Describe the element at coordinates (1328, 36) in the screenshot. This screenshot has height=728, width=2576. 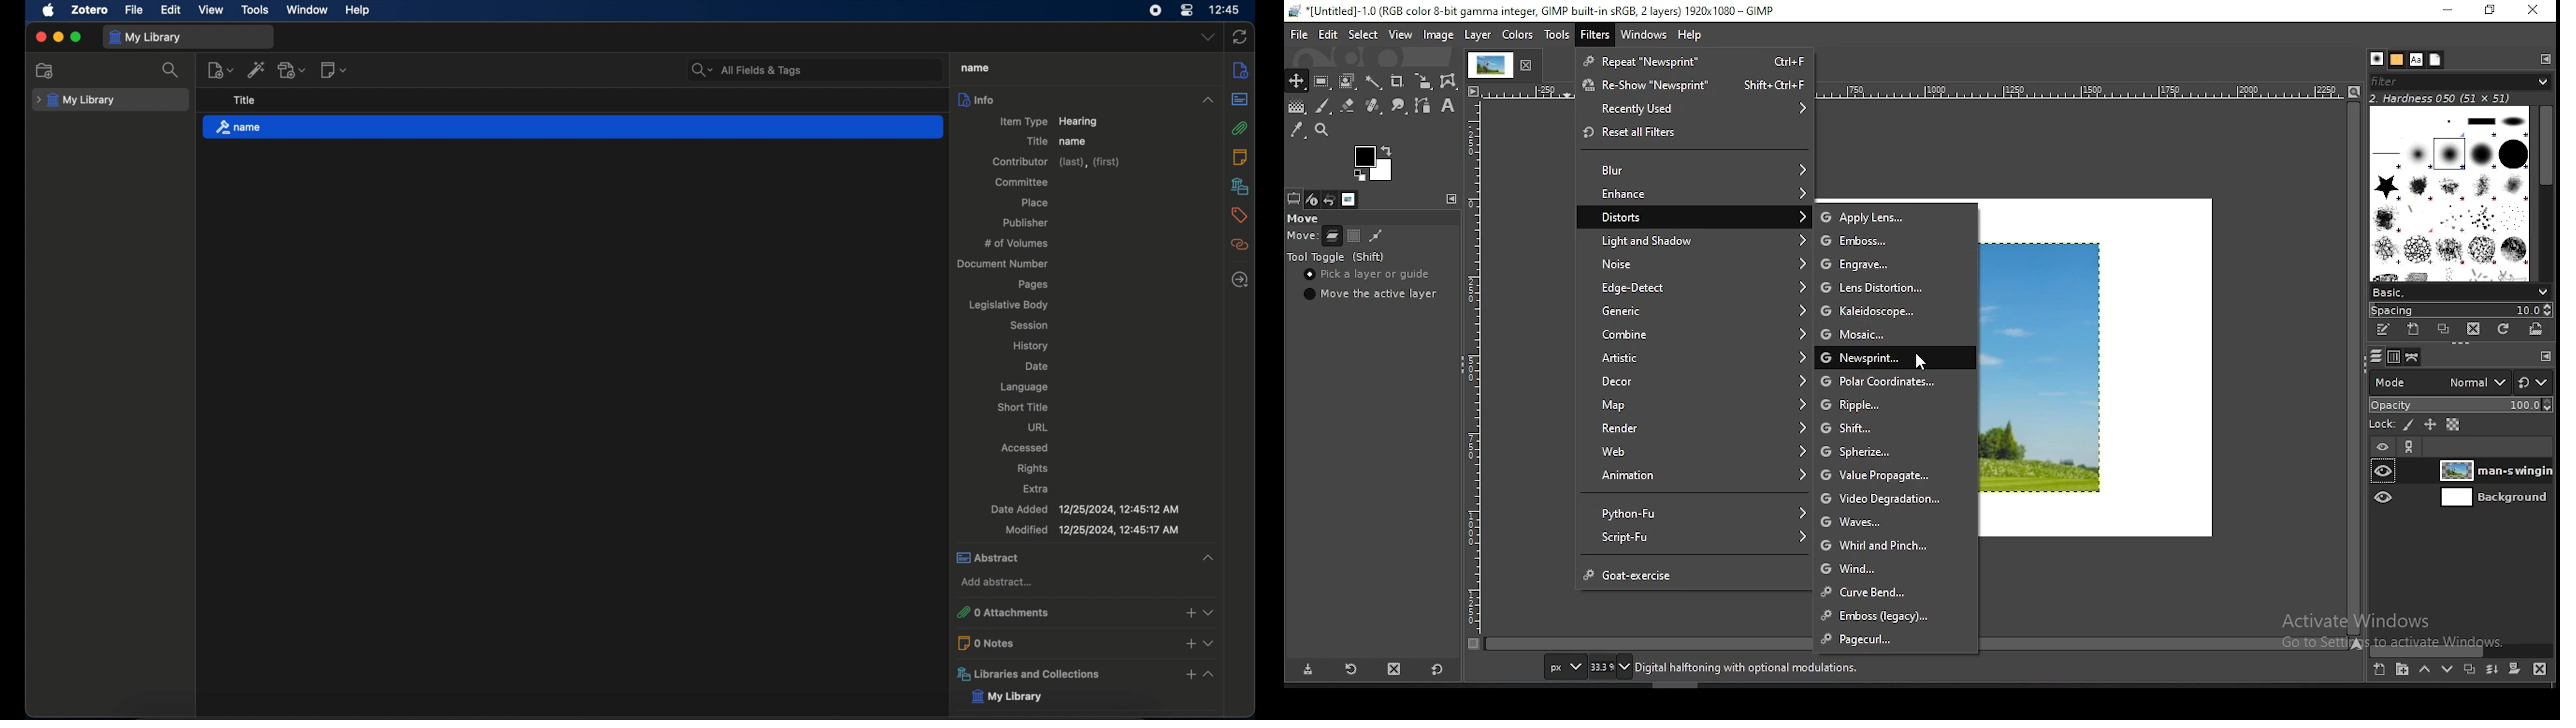
I see `edit` at that location.